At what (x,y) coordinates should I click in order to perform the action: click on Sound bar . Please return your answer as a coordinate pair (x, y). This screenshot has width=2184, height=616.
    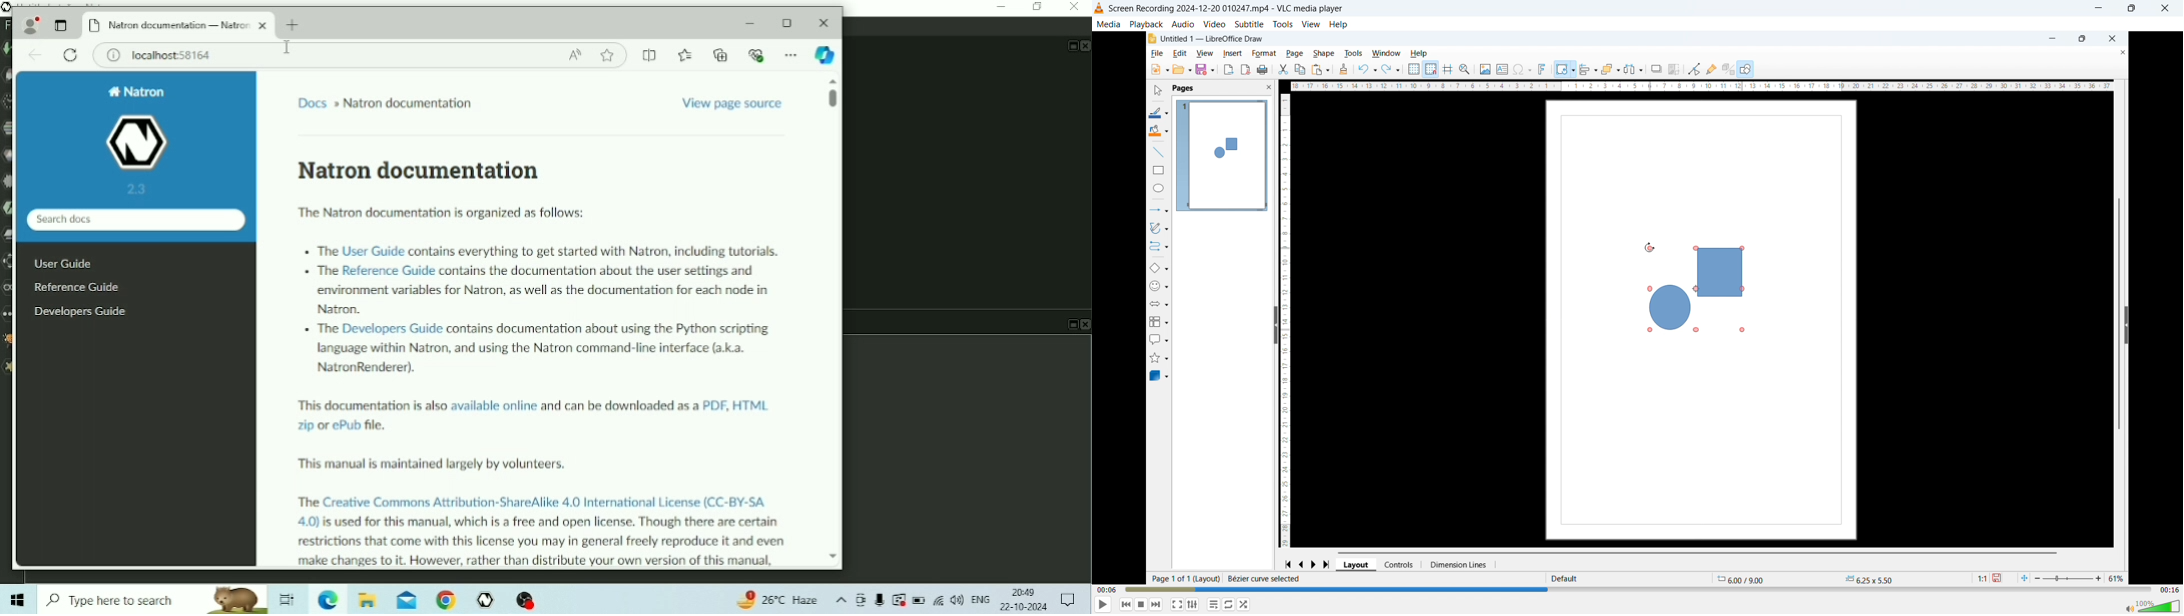
    Looking at the image, I should click on (2150, 606).